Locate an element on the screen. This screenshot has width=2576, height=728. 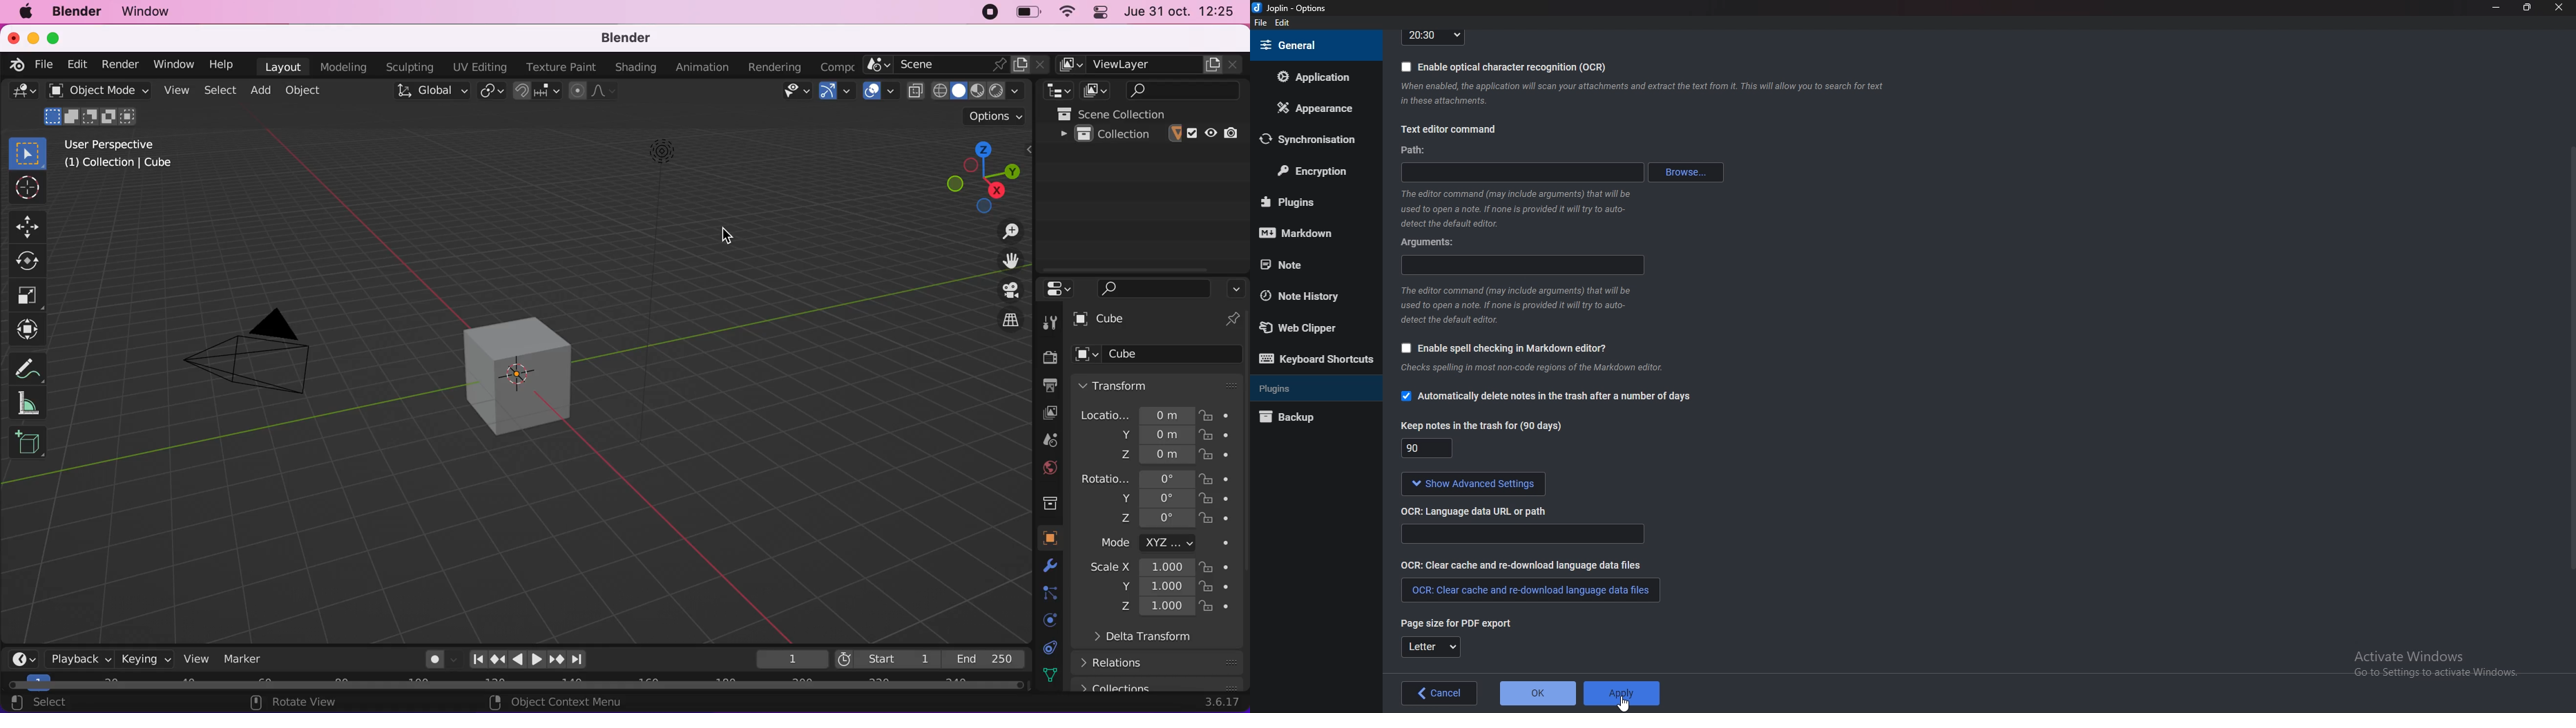
path is located at coordinates (1415, 151).